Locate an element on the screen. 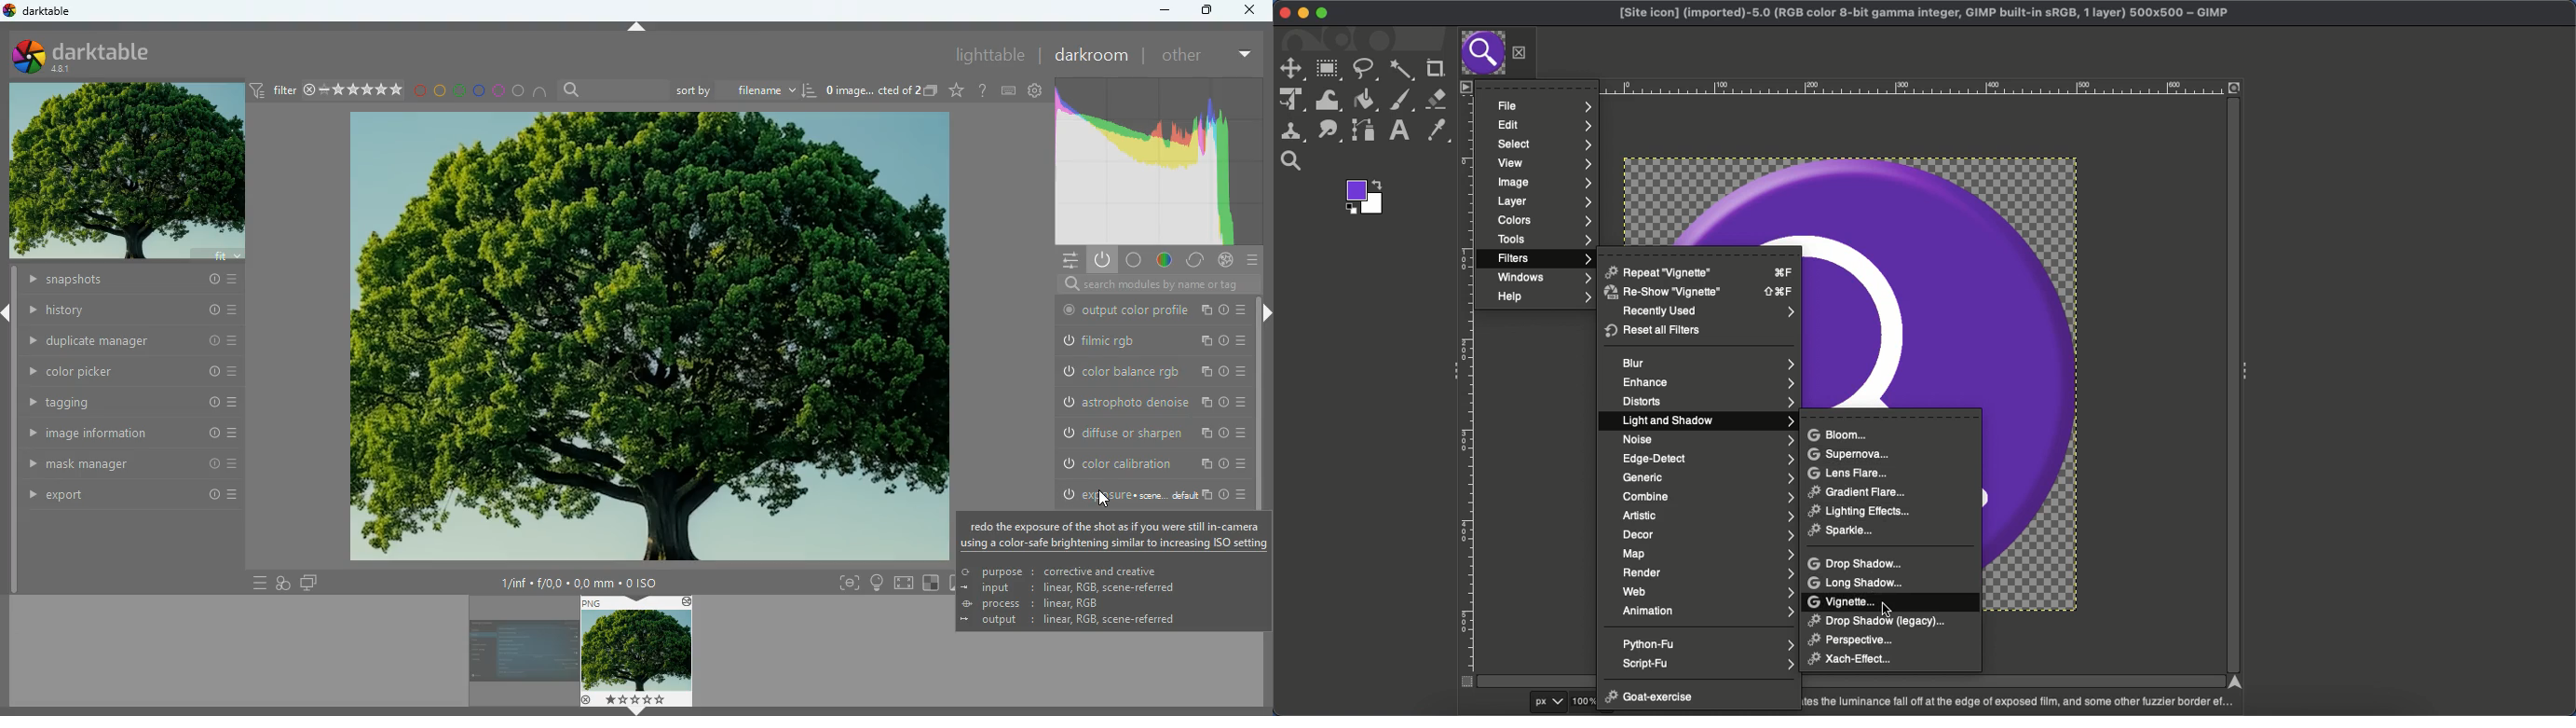 The width and height of the screenshot is (2576, 728). light is located at coordinates (875, 582).